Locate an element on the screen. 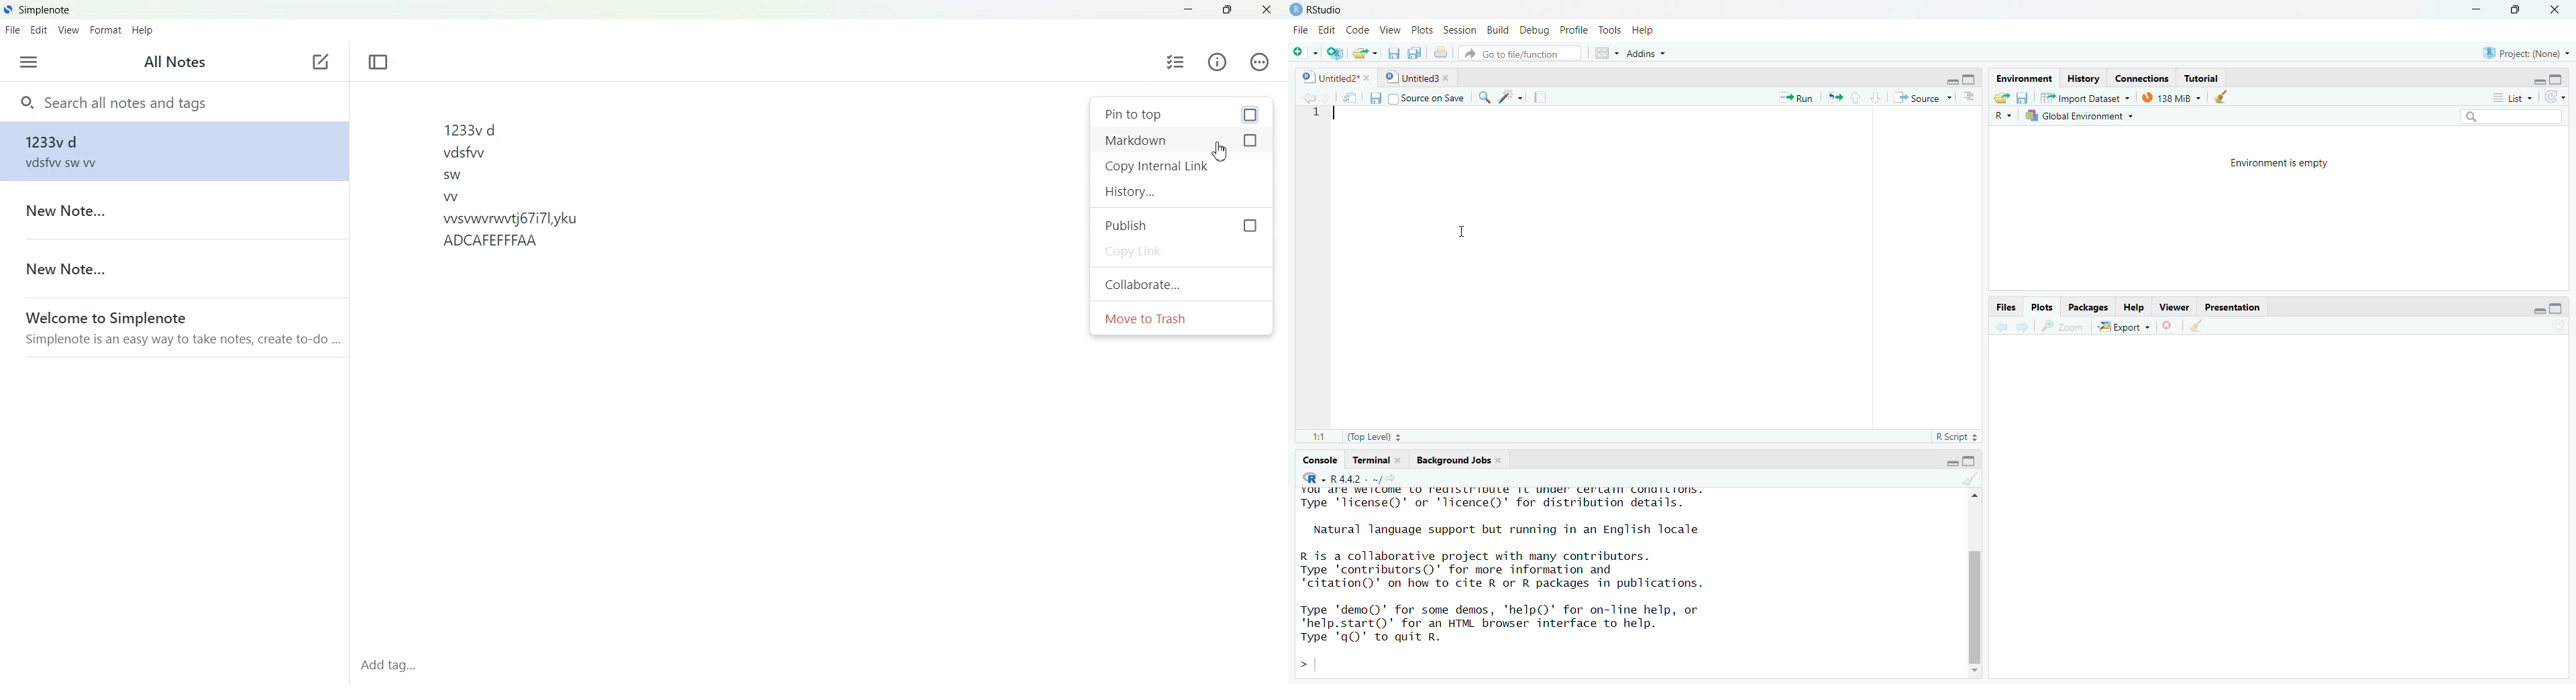 The height and width of the screenshot is (700, 2576). Plots is located at coordinates (1423, 30).